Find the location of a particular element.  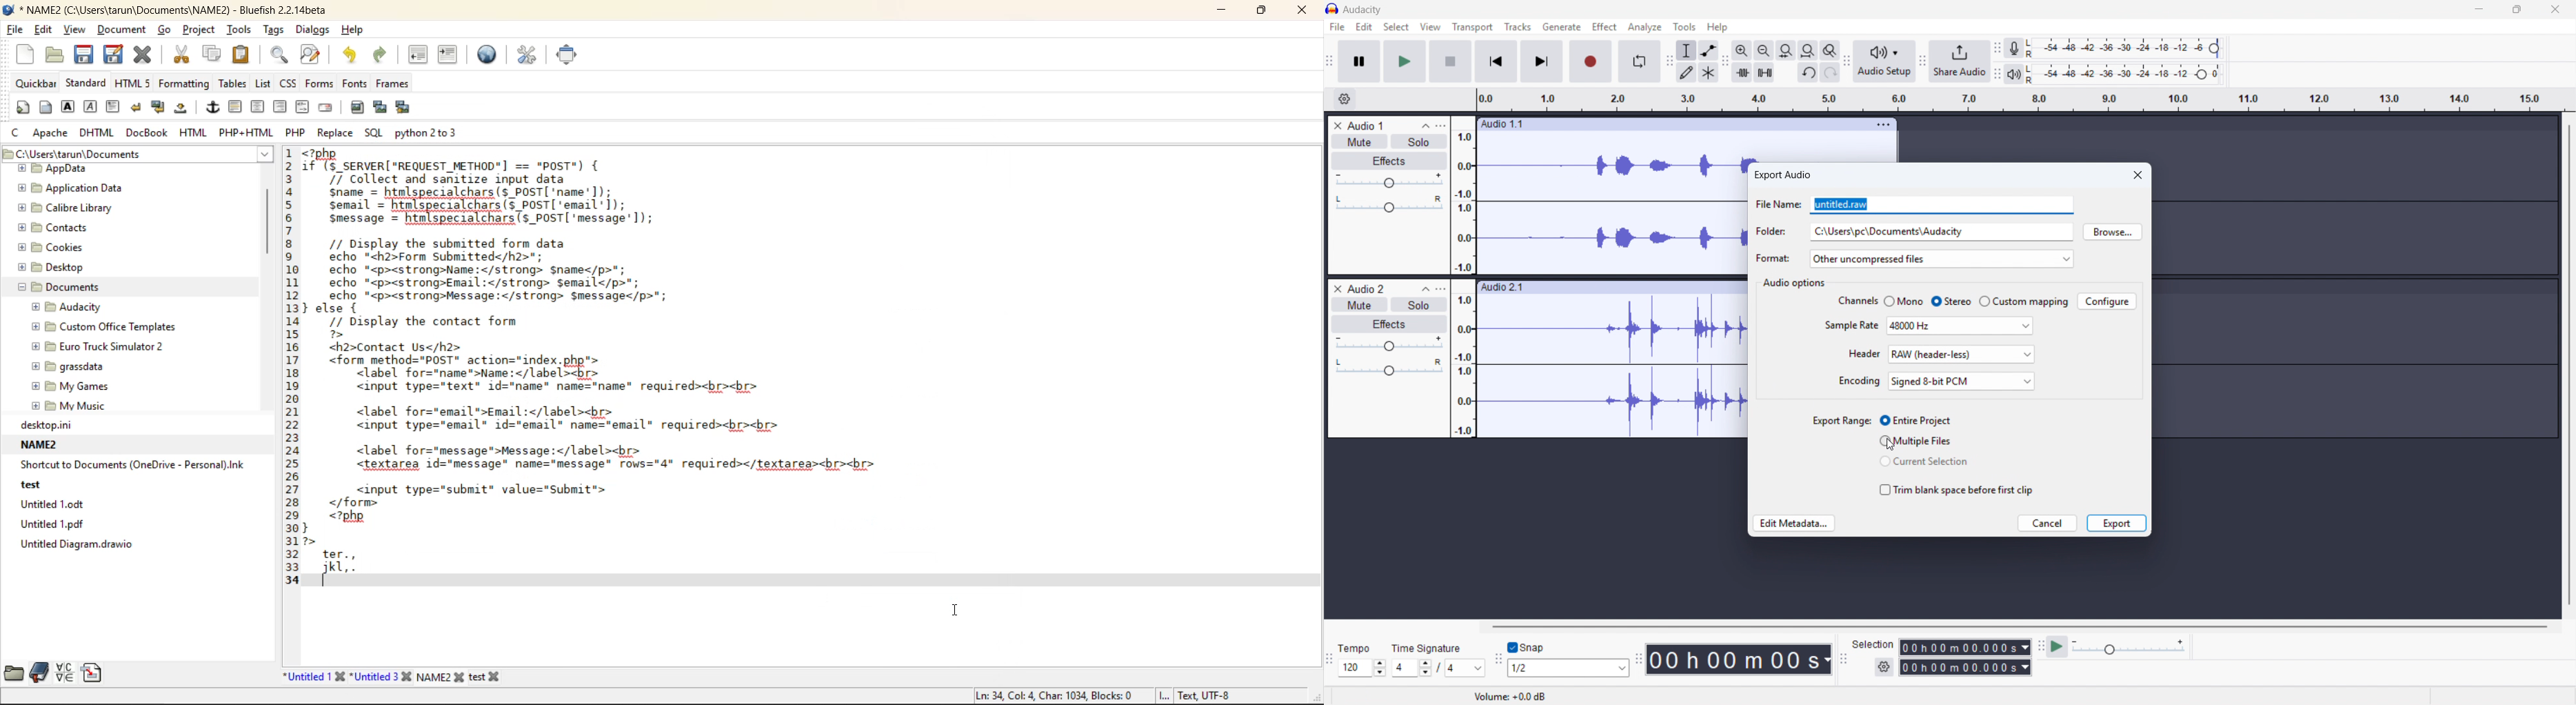

Play at speed is located at coordinates (2057, 647).